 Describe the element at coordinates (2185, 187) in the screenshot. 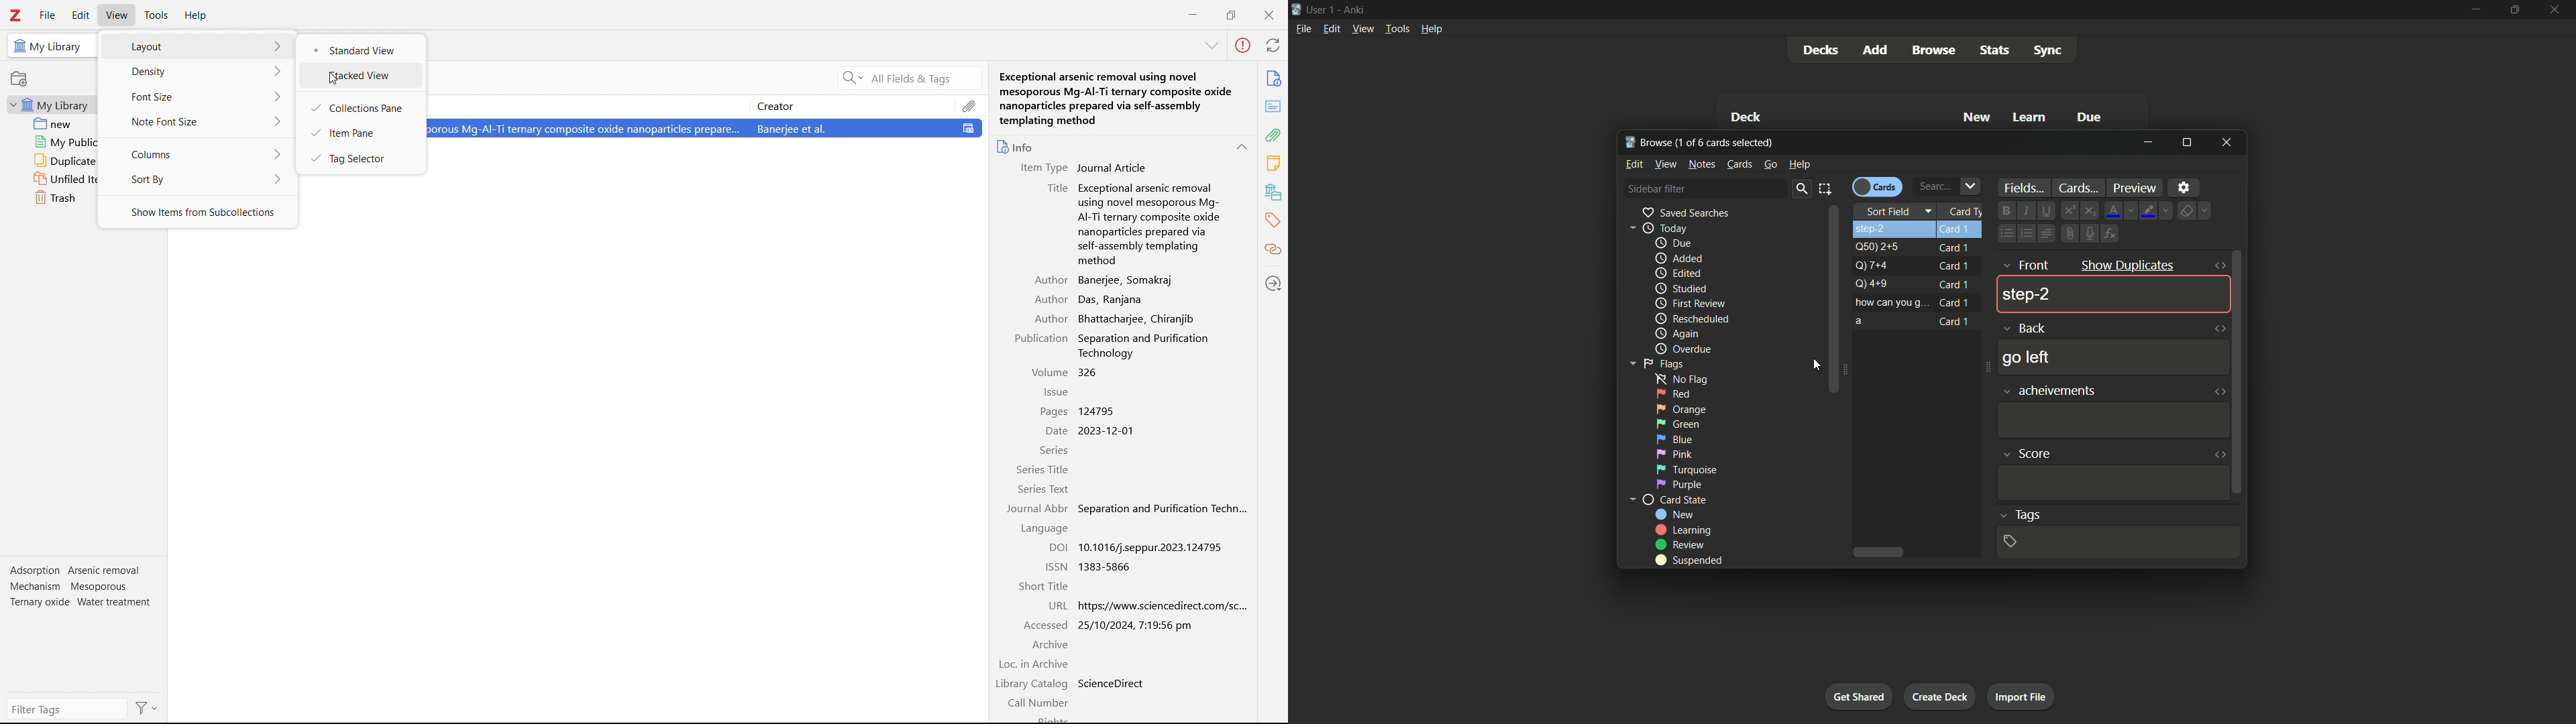

I see `Settings` at that location.